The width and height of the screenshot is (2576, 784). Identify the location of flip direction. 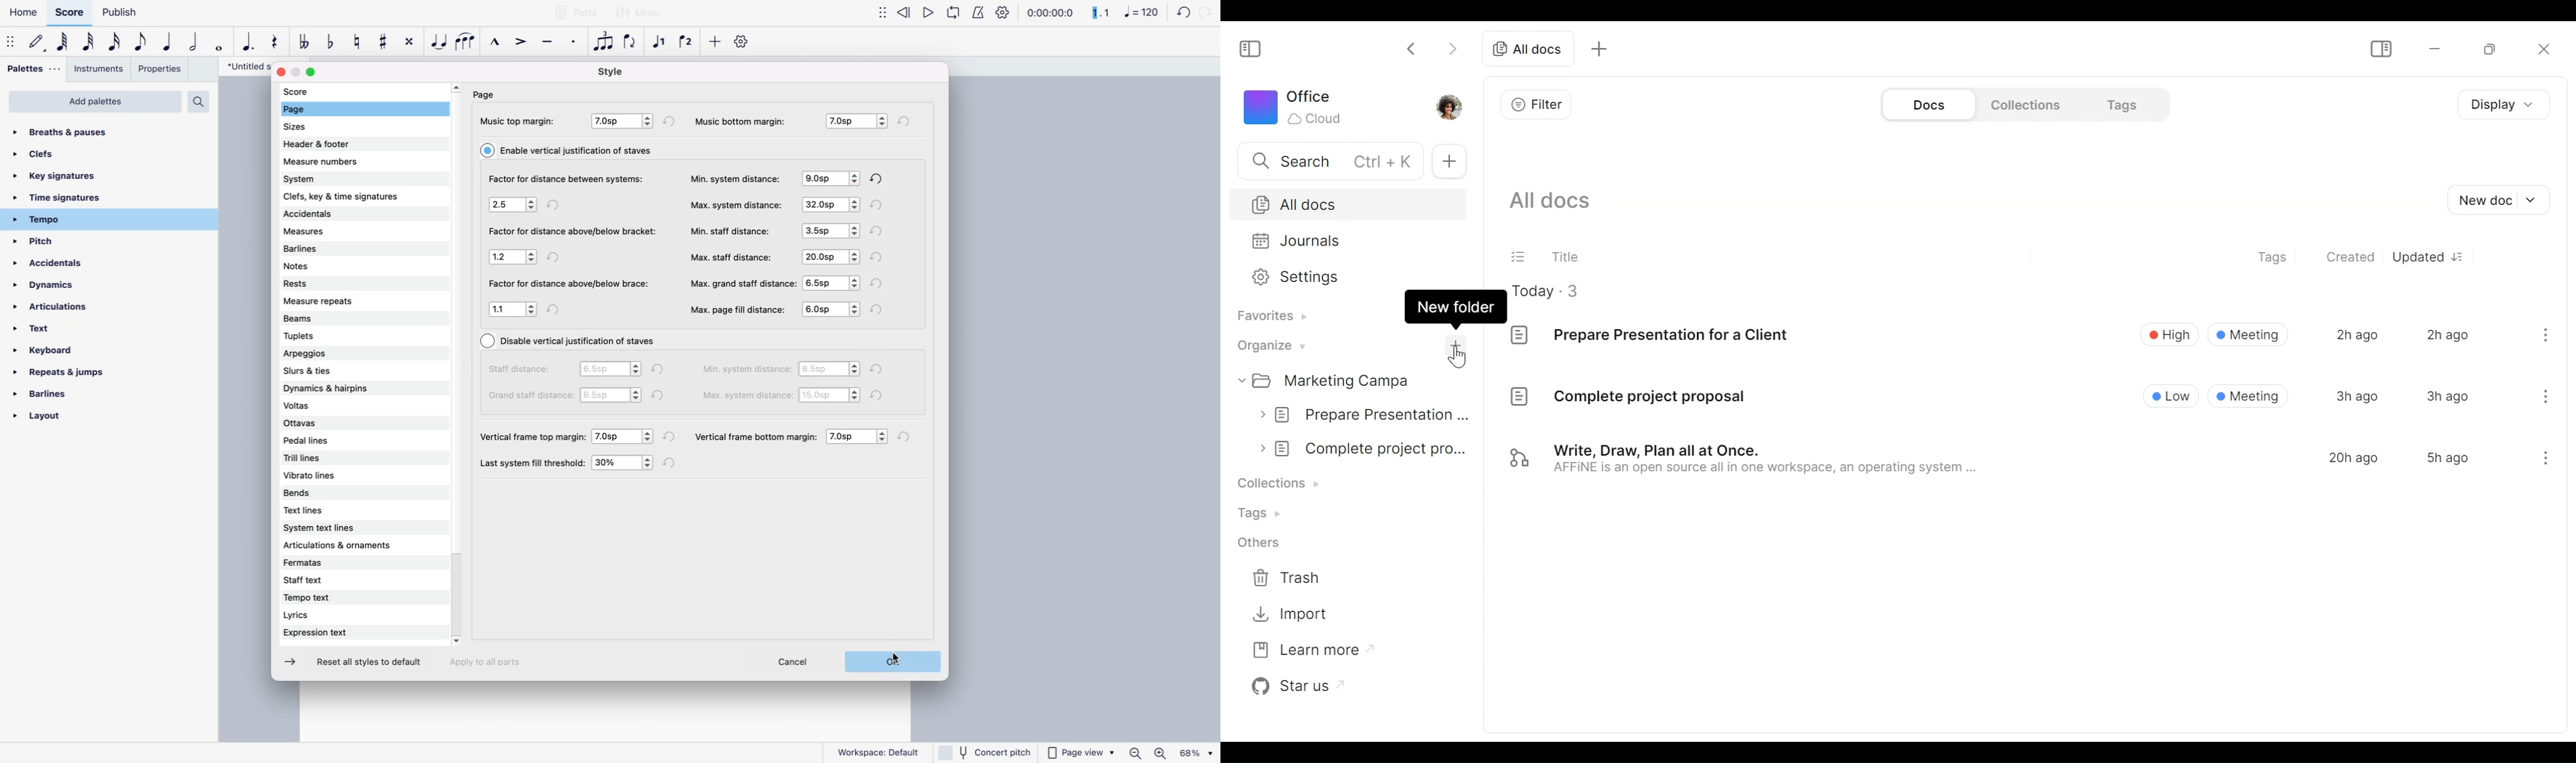
(631, 42).